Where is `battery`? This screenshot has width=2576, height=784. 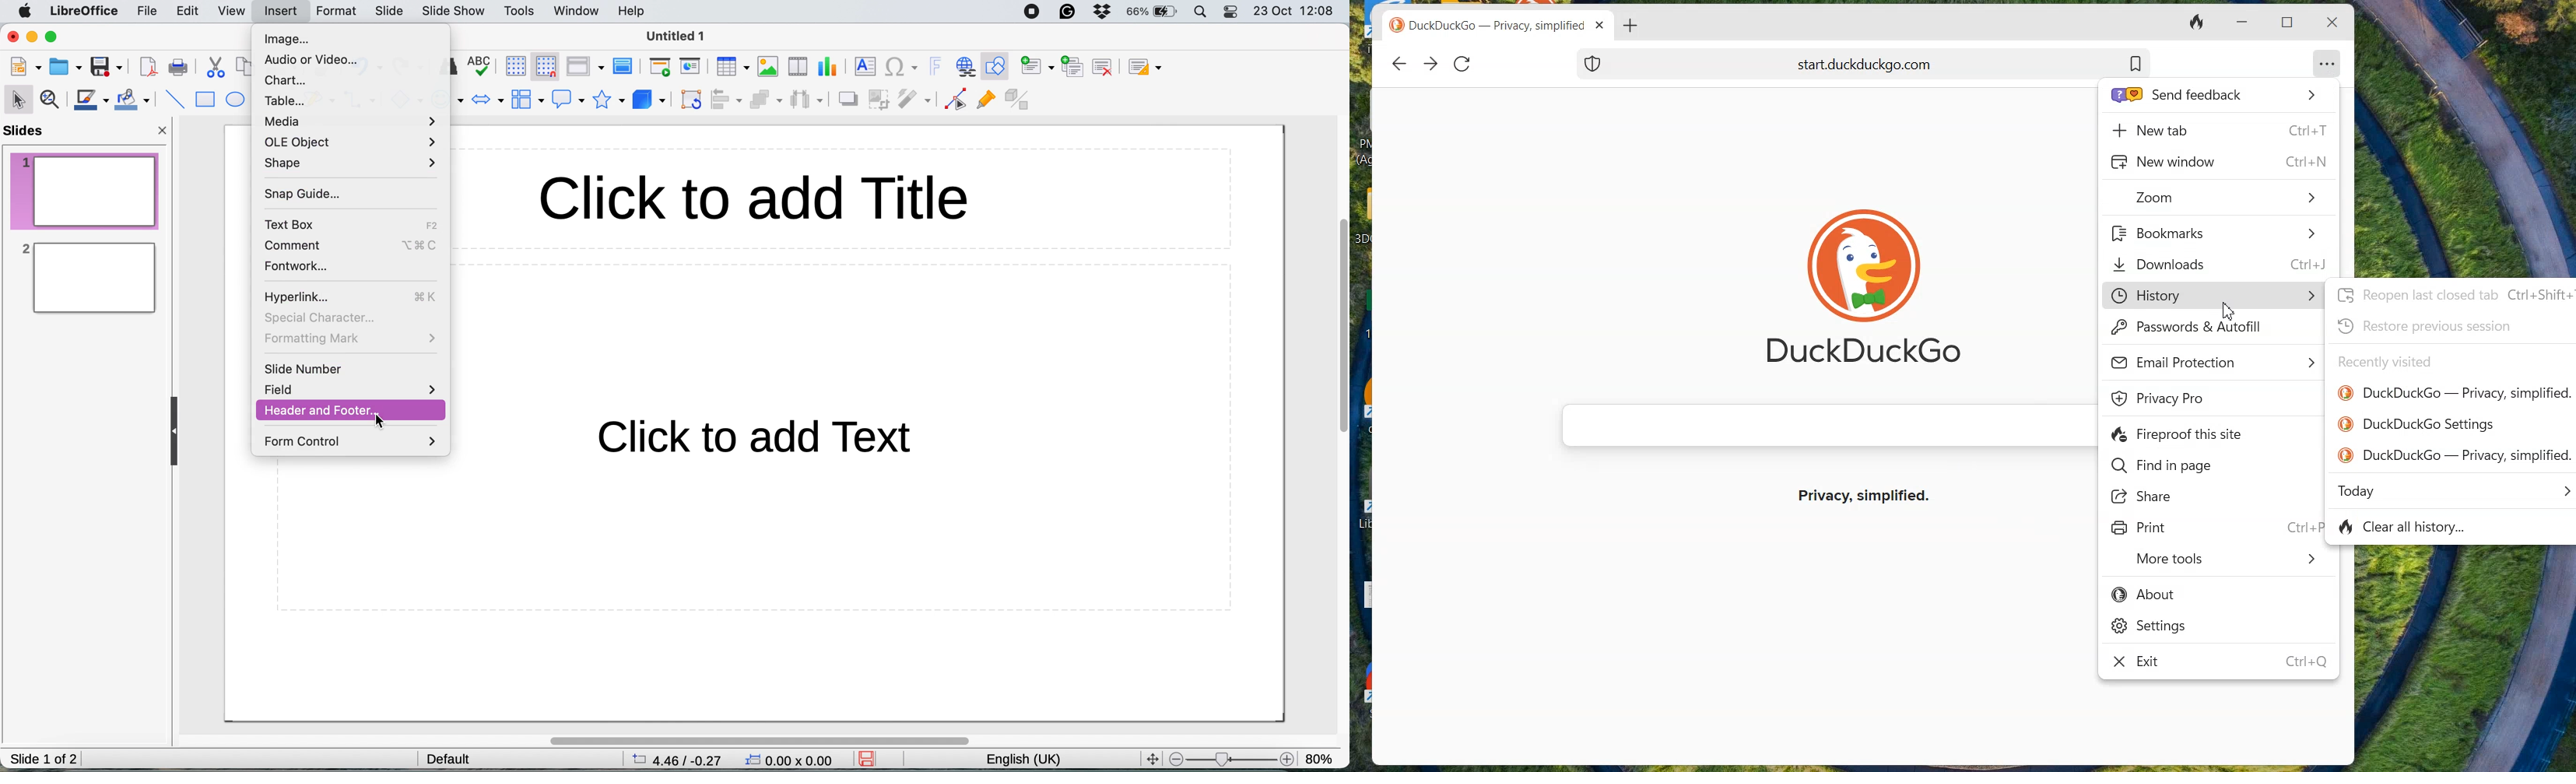
battery is located at coordinates (1153, 12).